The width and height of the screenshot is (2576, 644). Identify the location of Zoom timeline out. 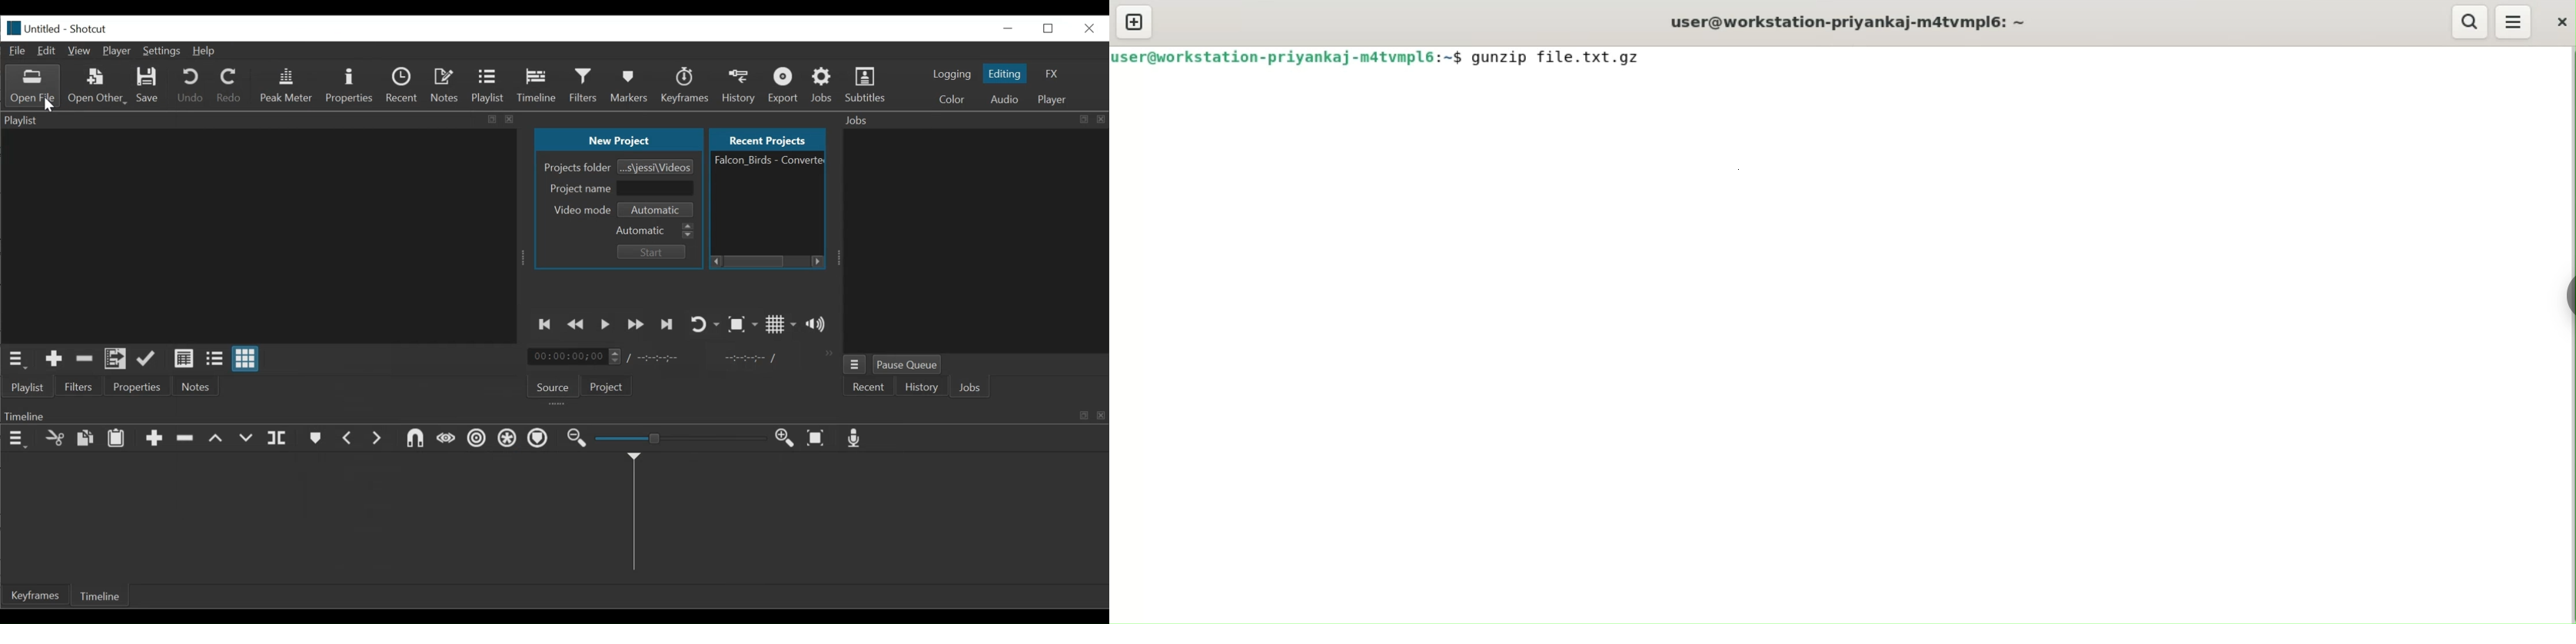
(575, 441).